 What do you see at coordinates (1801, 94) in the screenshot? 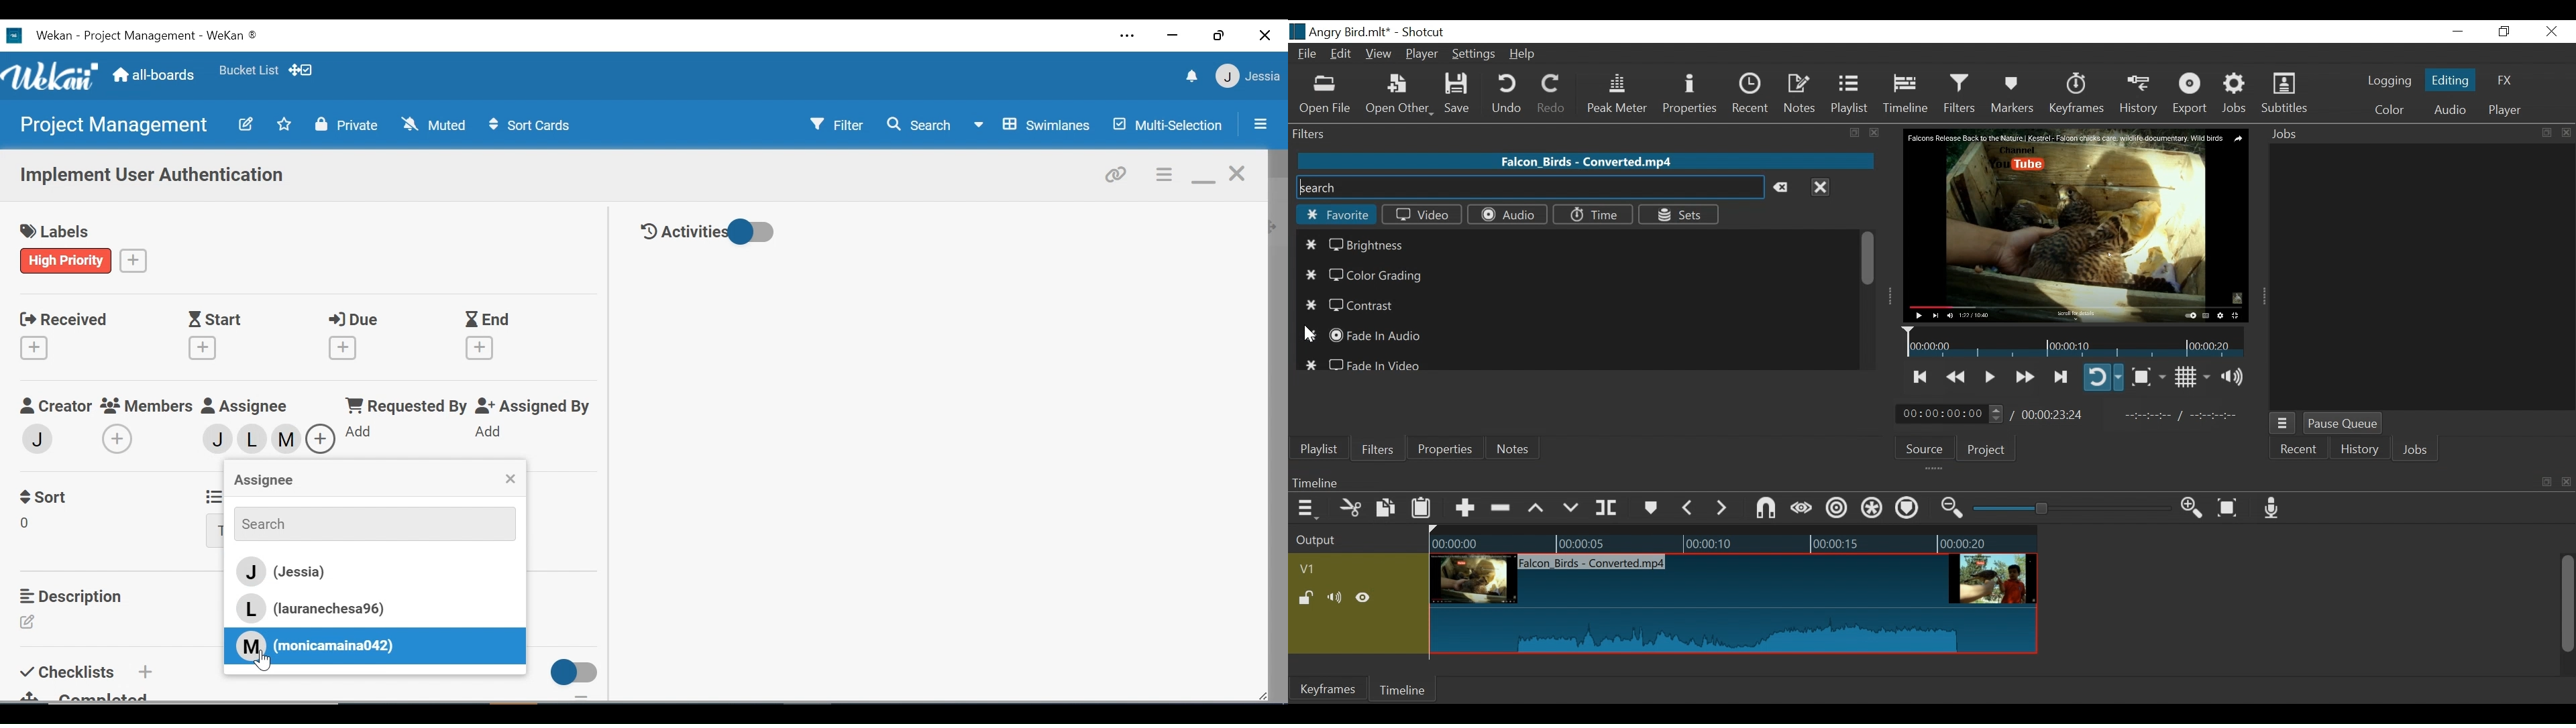
I see `Notes` at bounding box center [1801, 94].